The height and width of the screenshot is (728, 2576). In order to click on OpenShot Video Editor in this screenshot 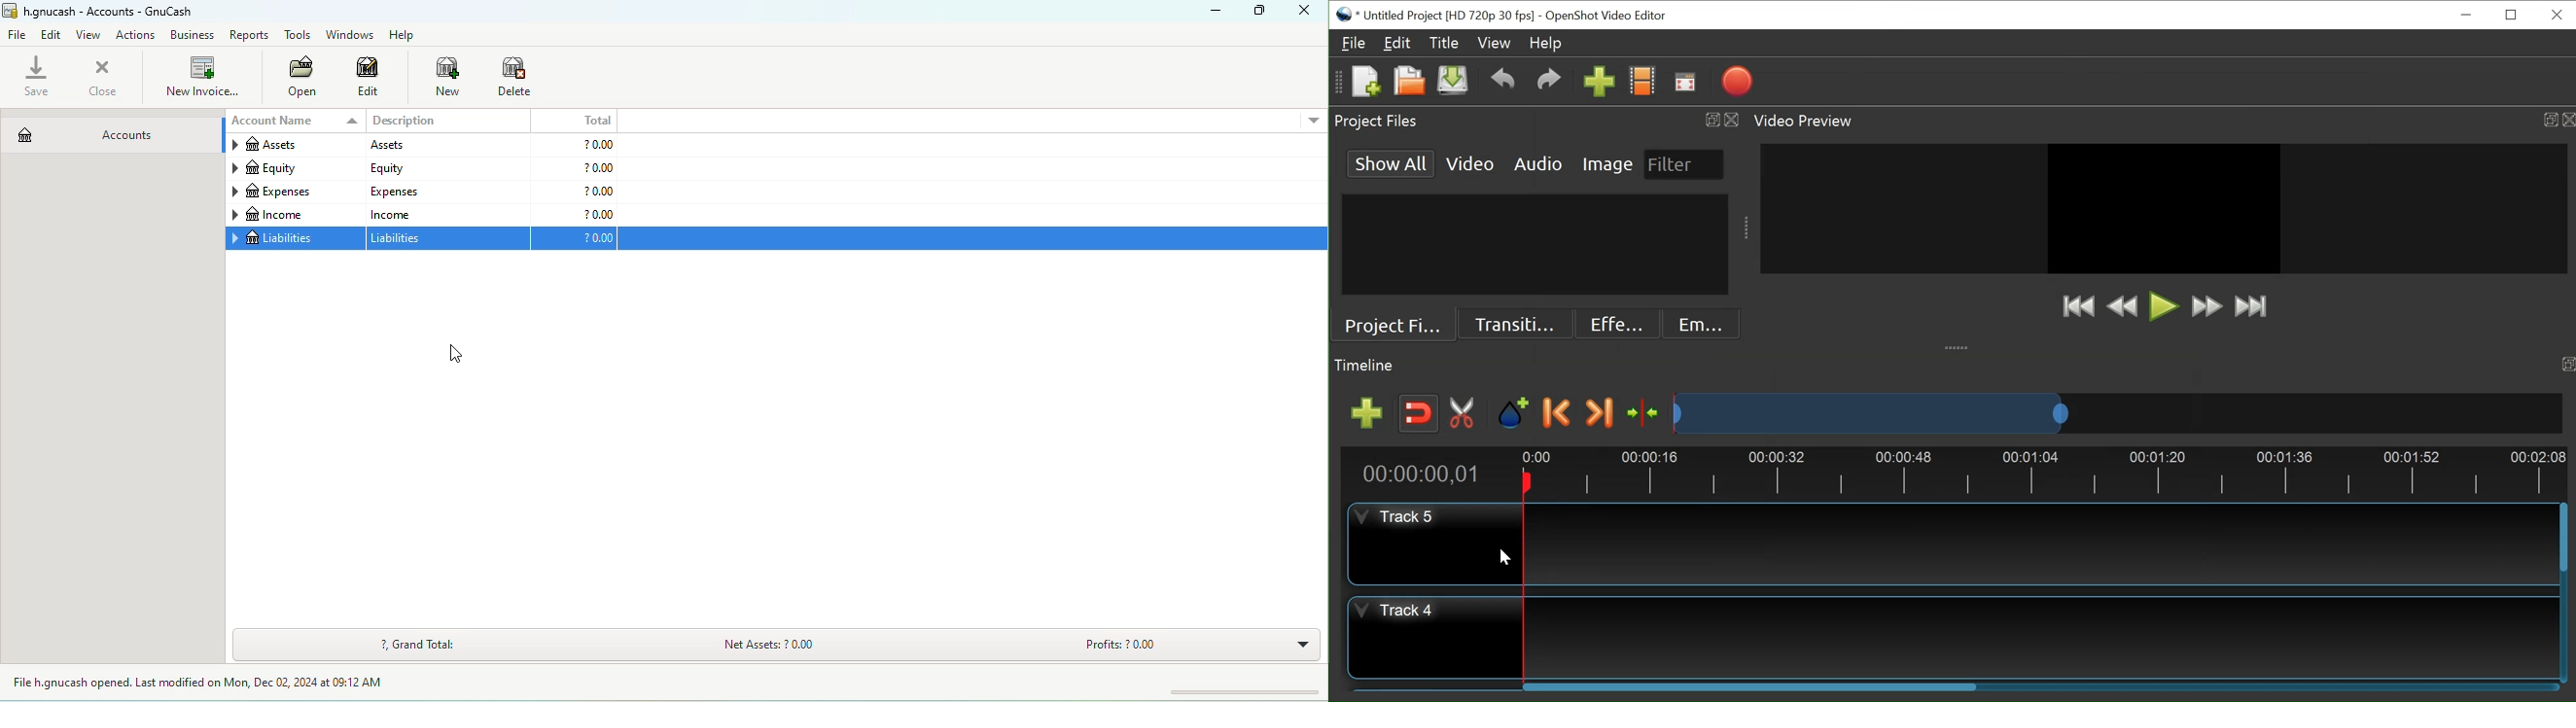, I will do `click(1609, 17)`.